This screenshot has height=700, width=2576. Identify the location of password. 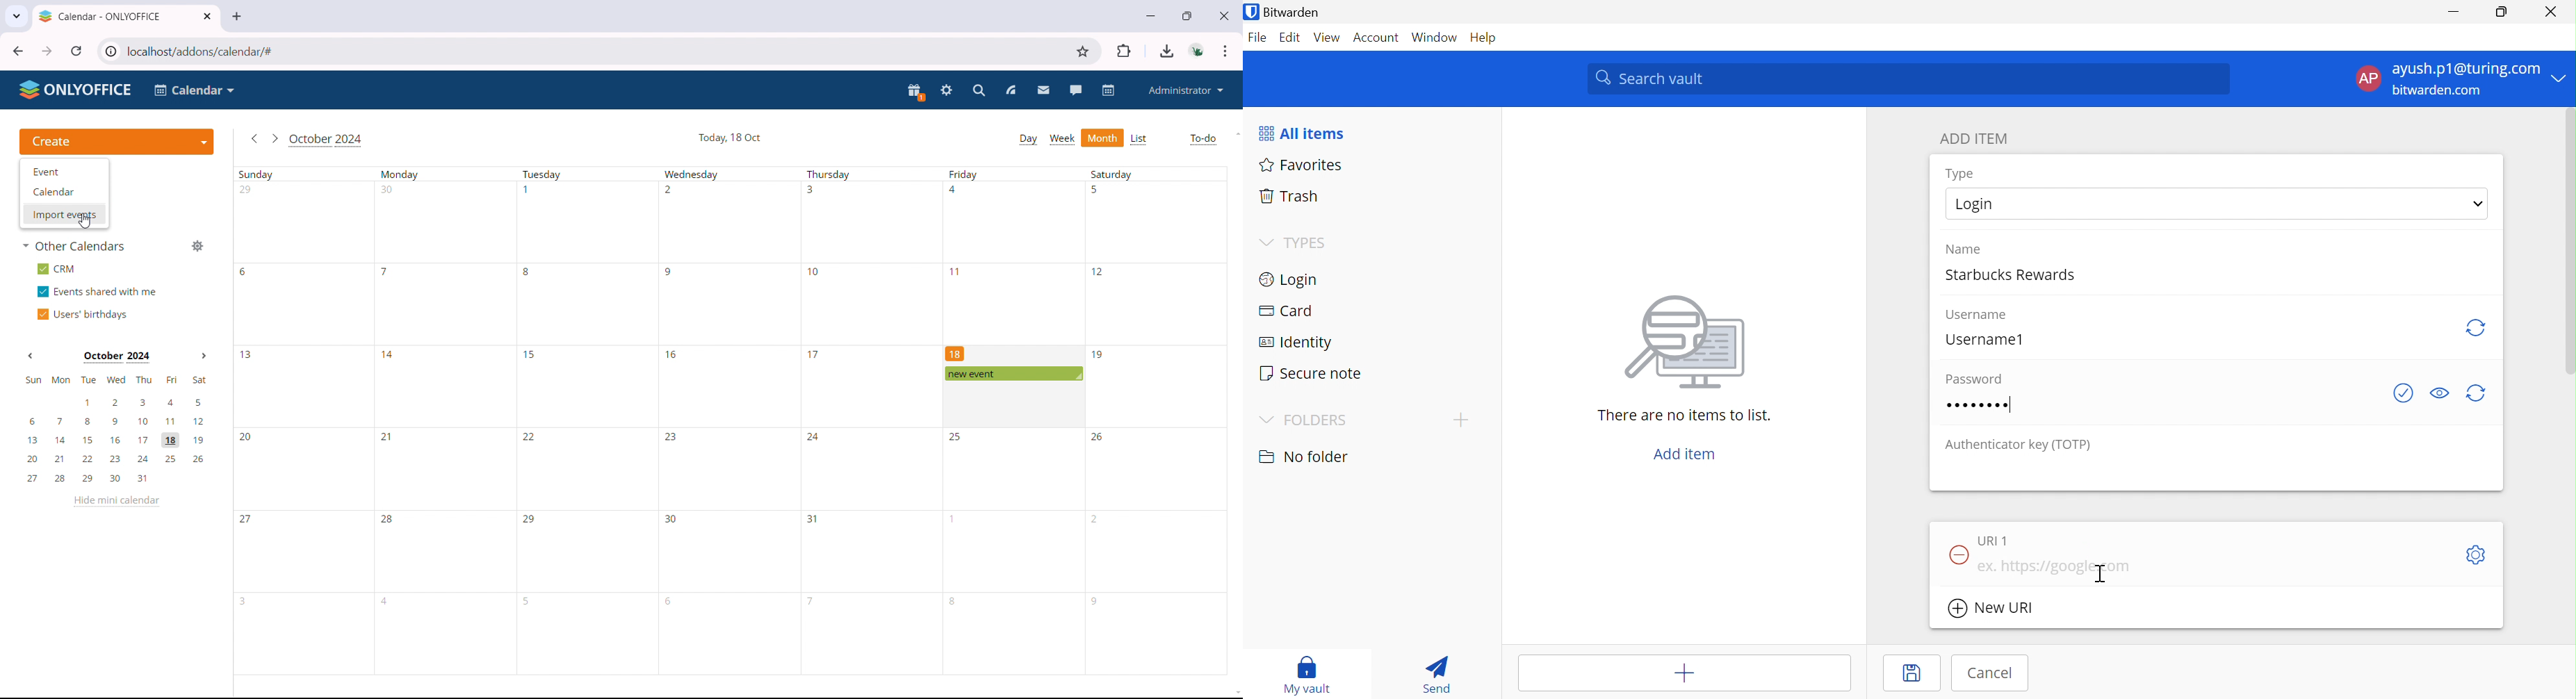
(1982, 406).